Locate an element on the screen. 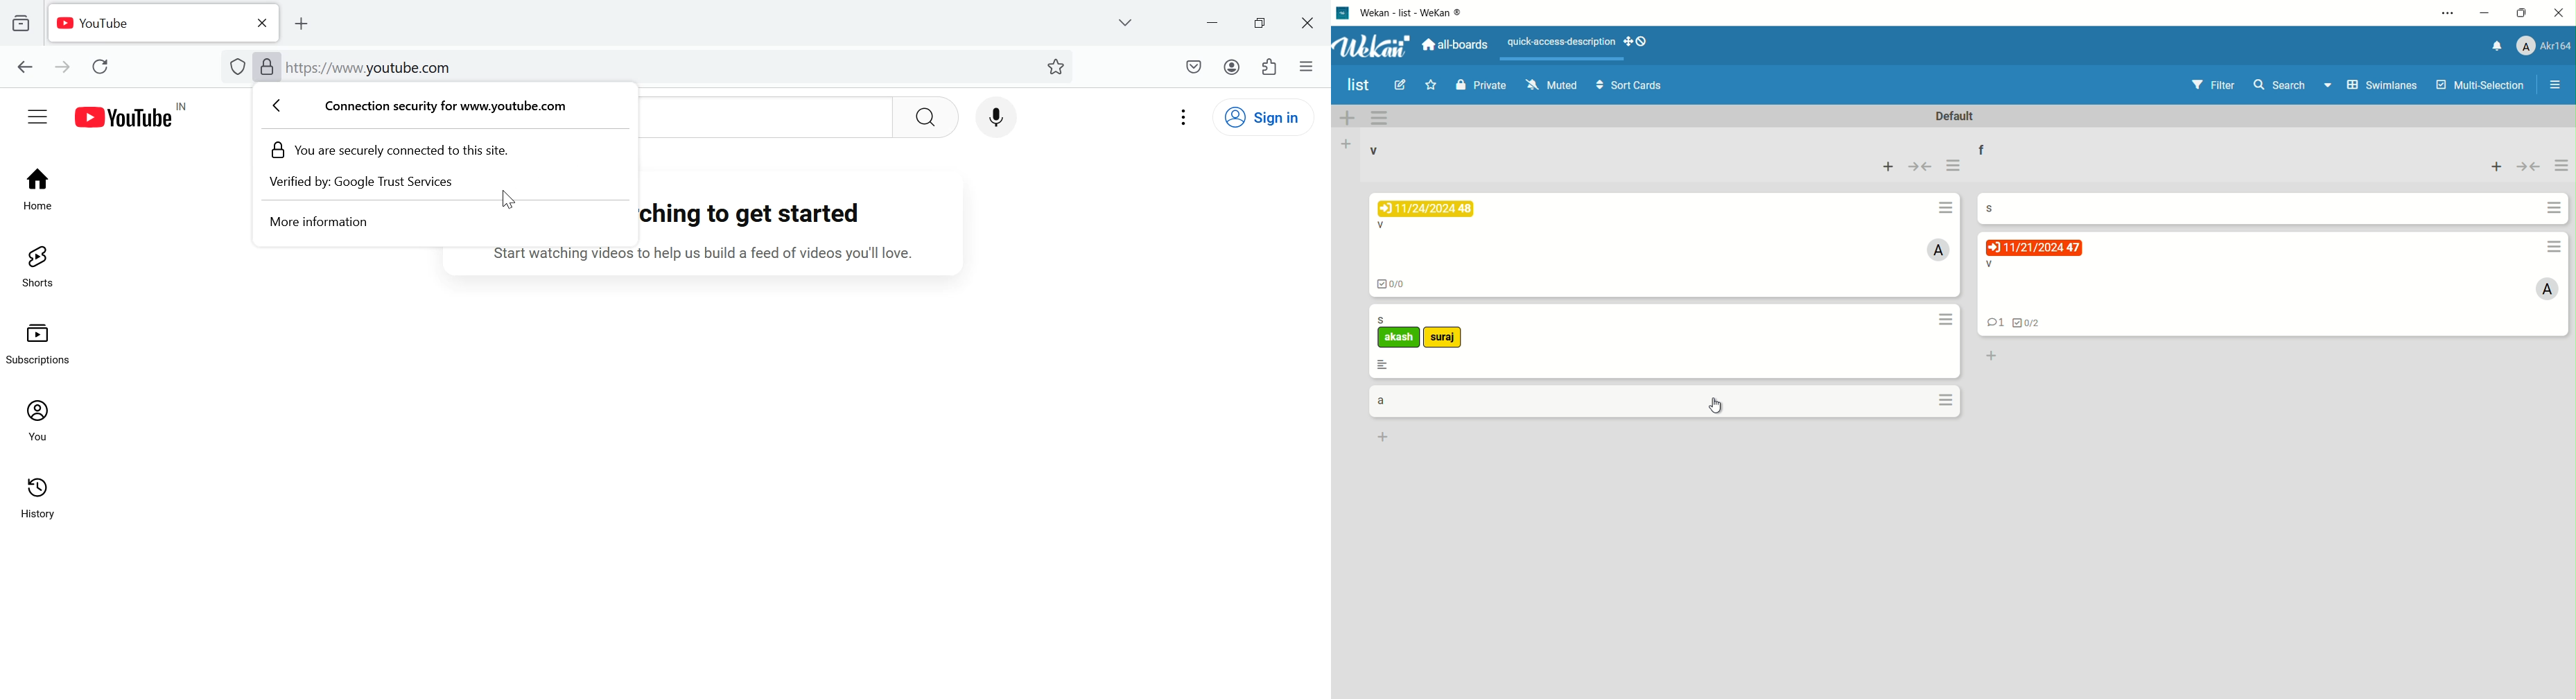  quick-access-description is located at coordinates (1563, 43).